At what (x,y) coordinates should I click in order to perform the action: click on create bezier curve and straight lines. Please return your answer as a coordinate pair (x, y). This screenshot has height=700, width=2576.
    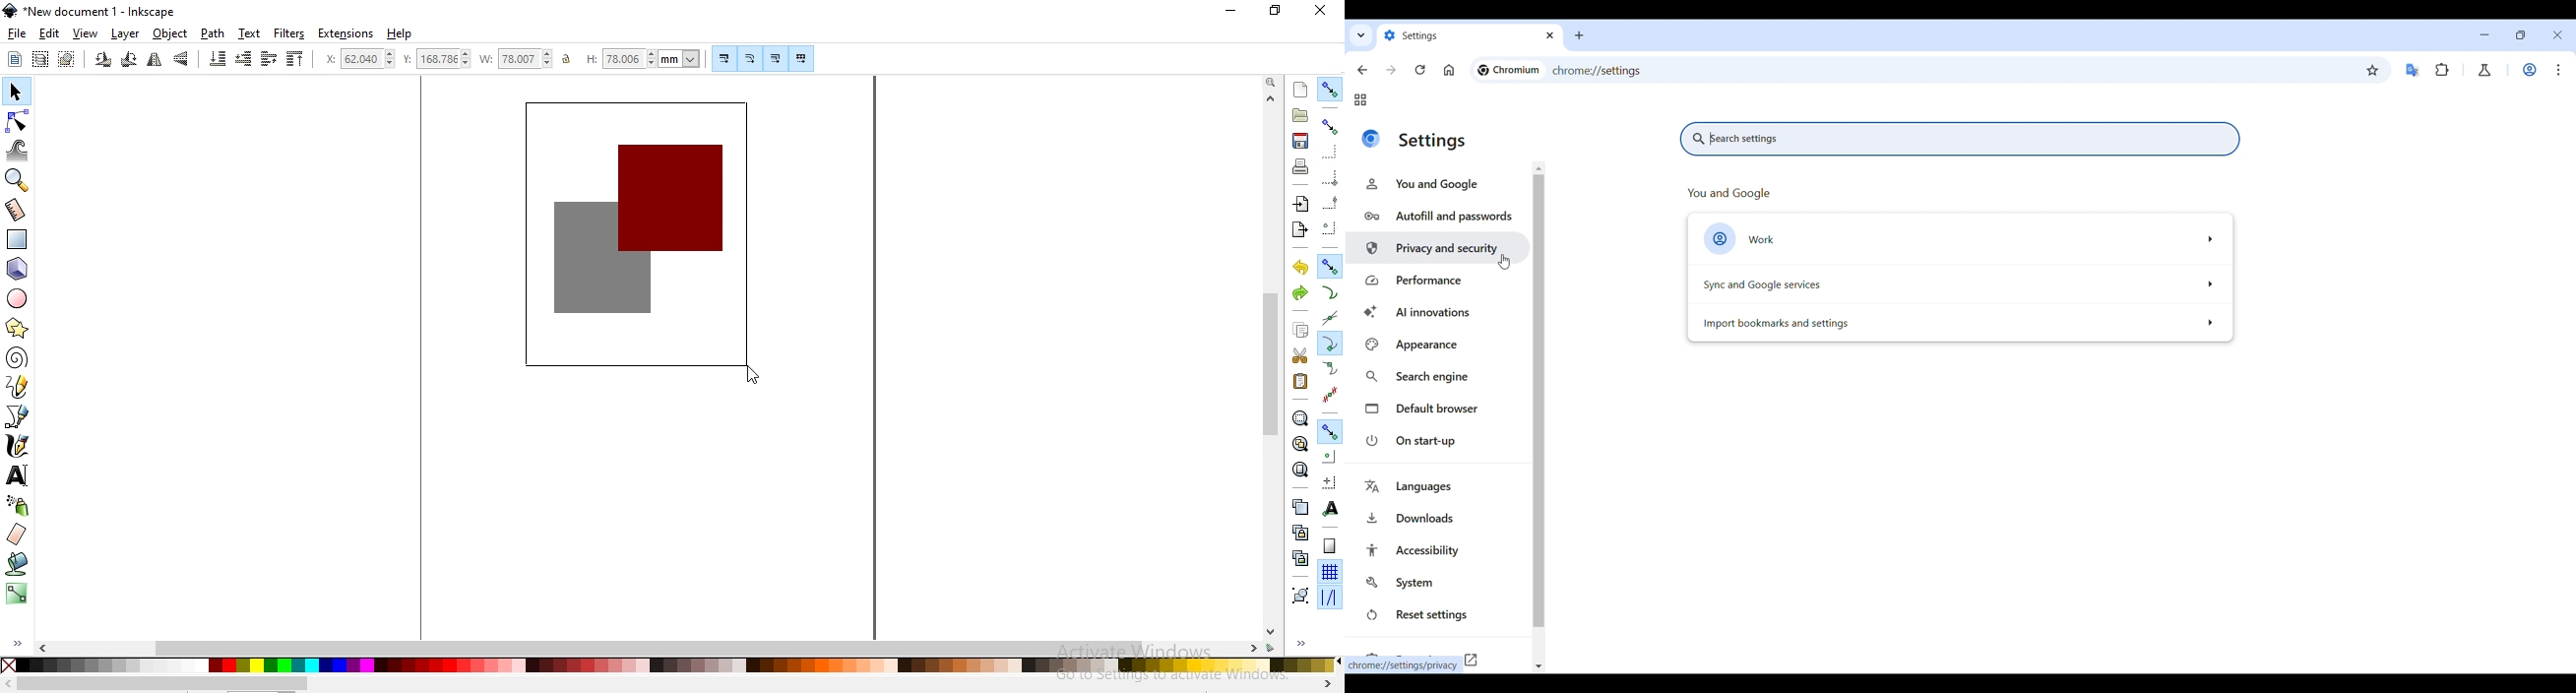
    Looking at the image, I should click on (18, 415).